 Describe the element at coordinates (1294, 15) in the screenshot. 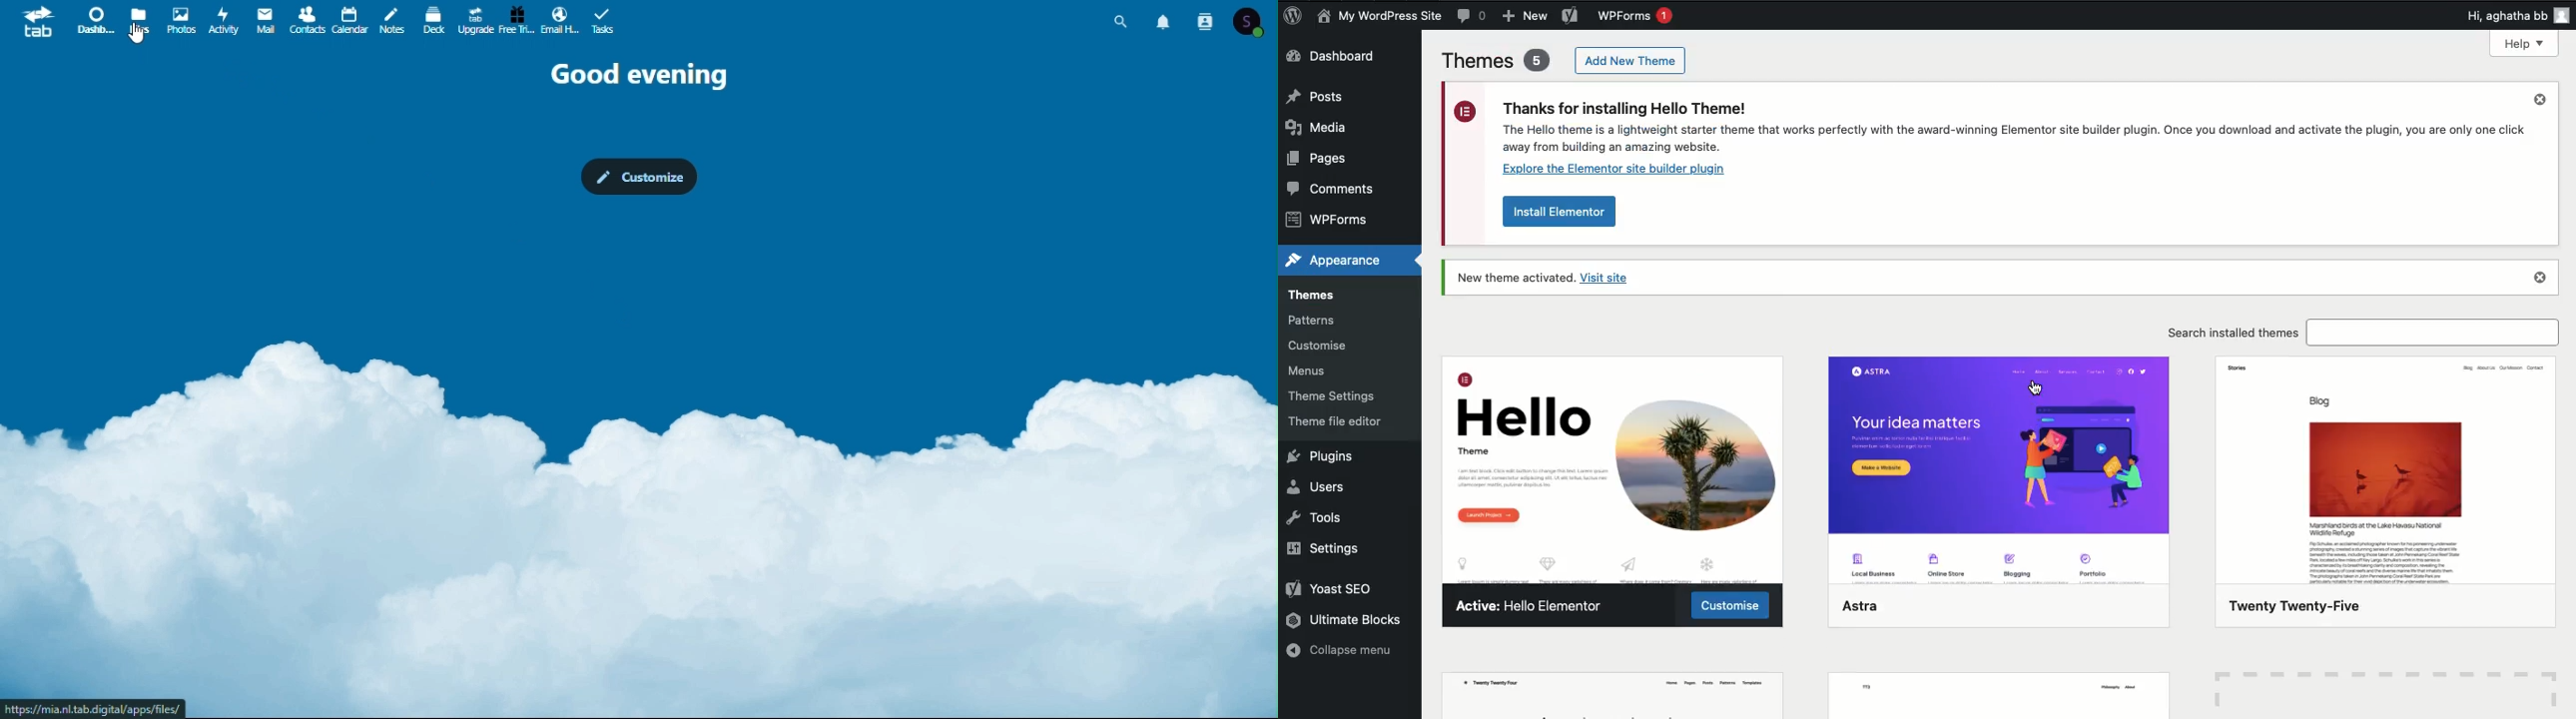

I see `Logo` at that location.